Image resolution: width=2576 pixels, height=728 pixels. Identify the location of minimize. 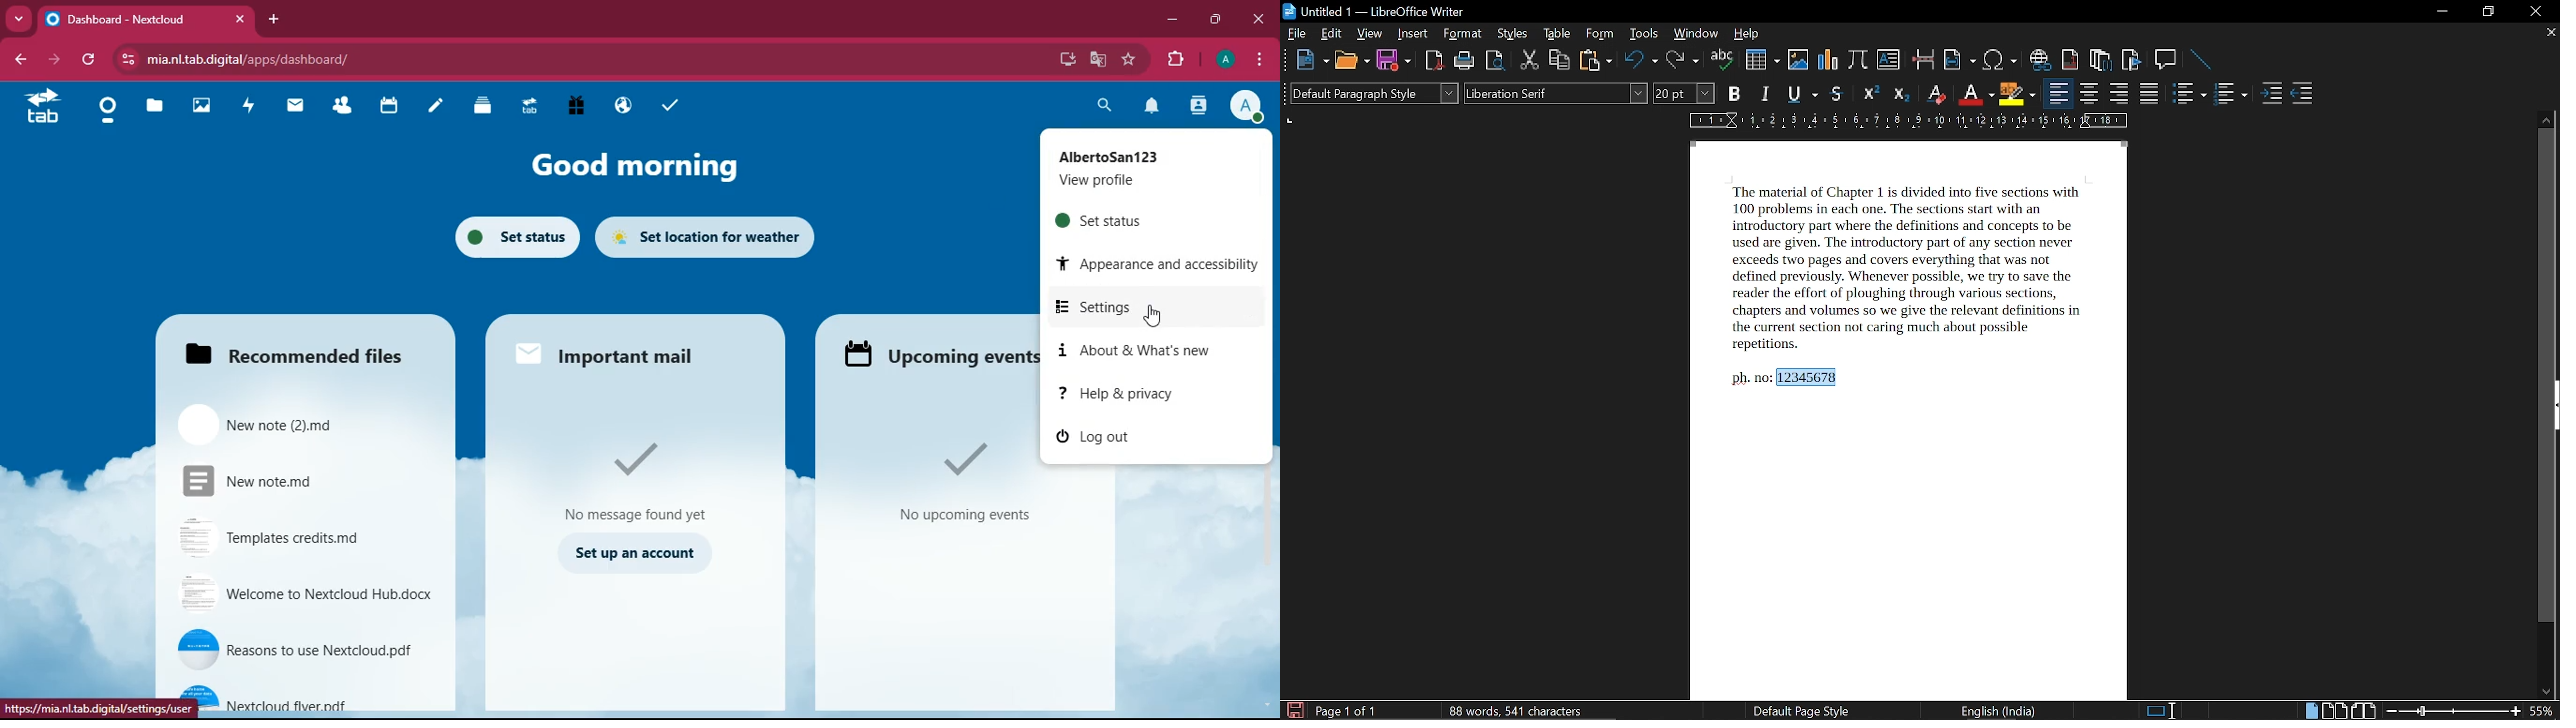
(1172, 21).